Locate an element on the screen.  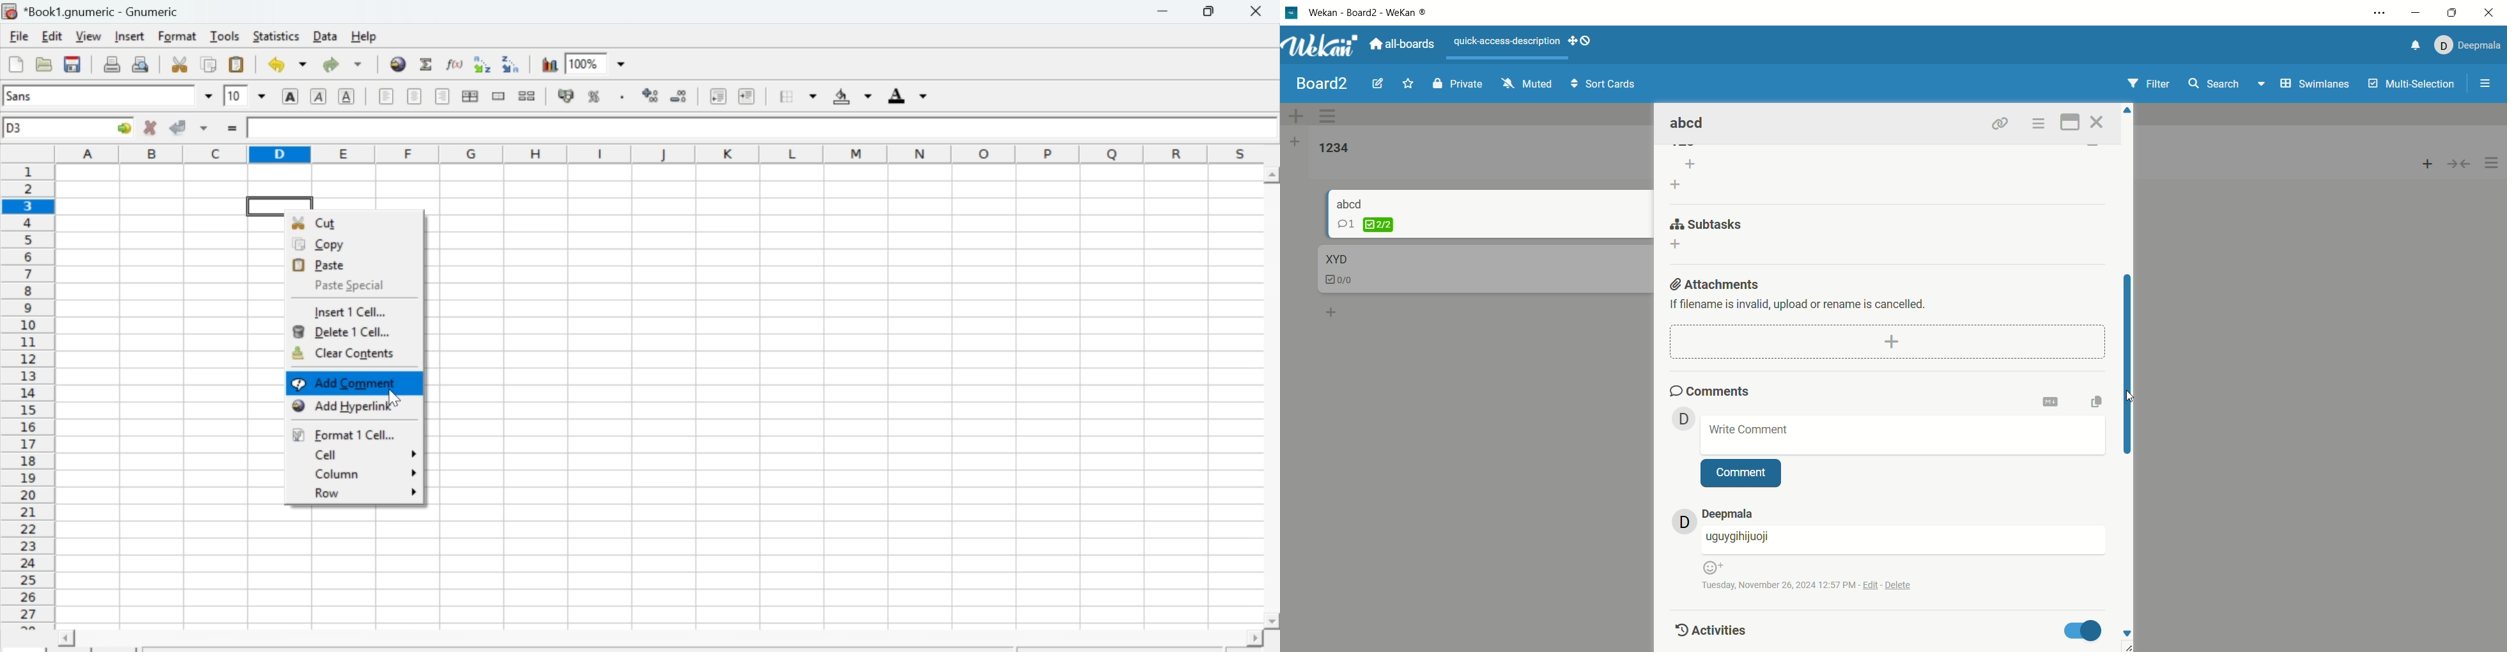
Cancel change is located at coordinates (148, 127).